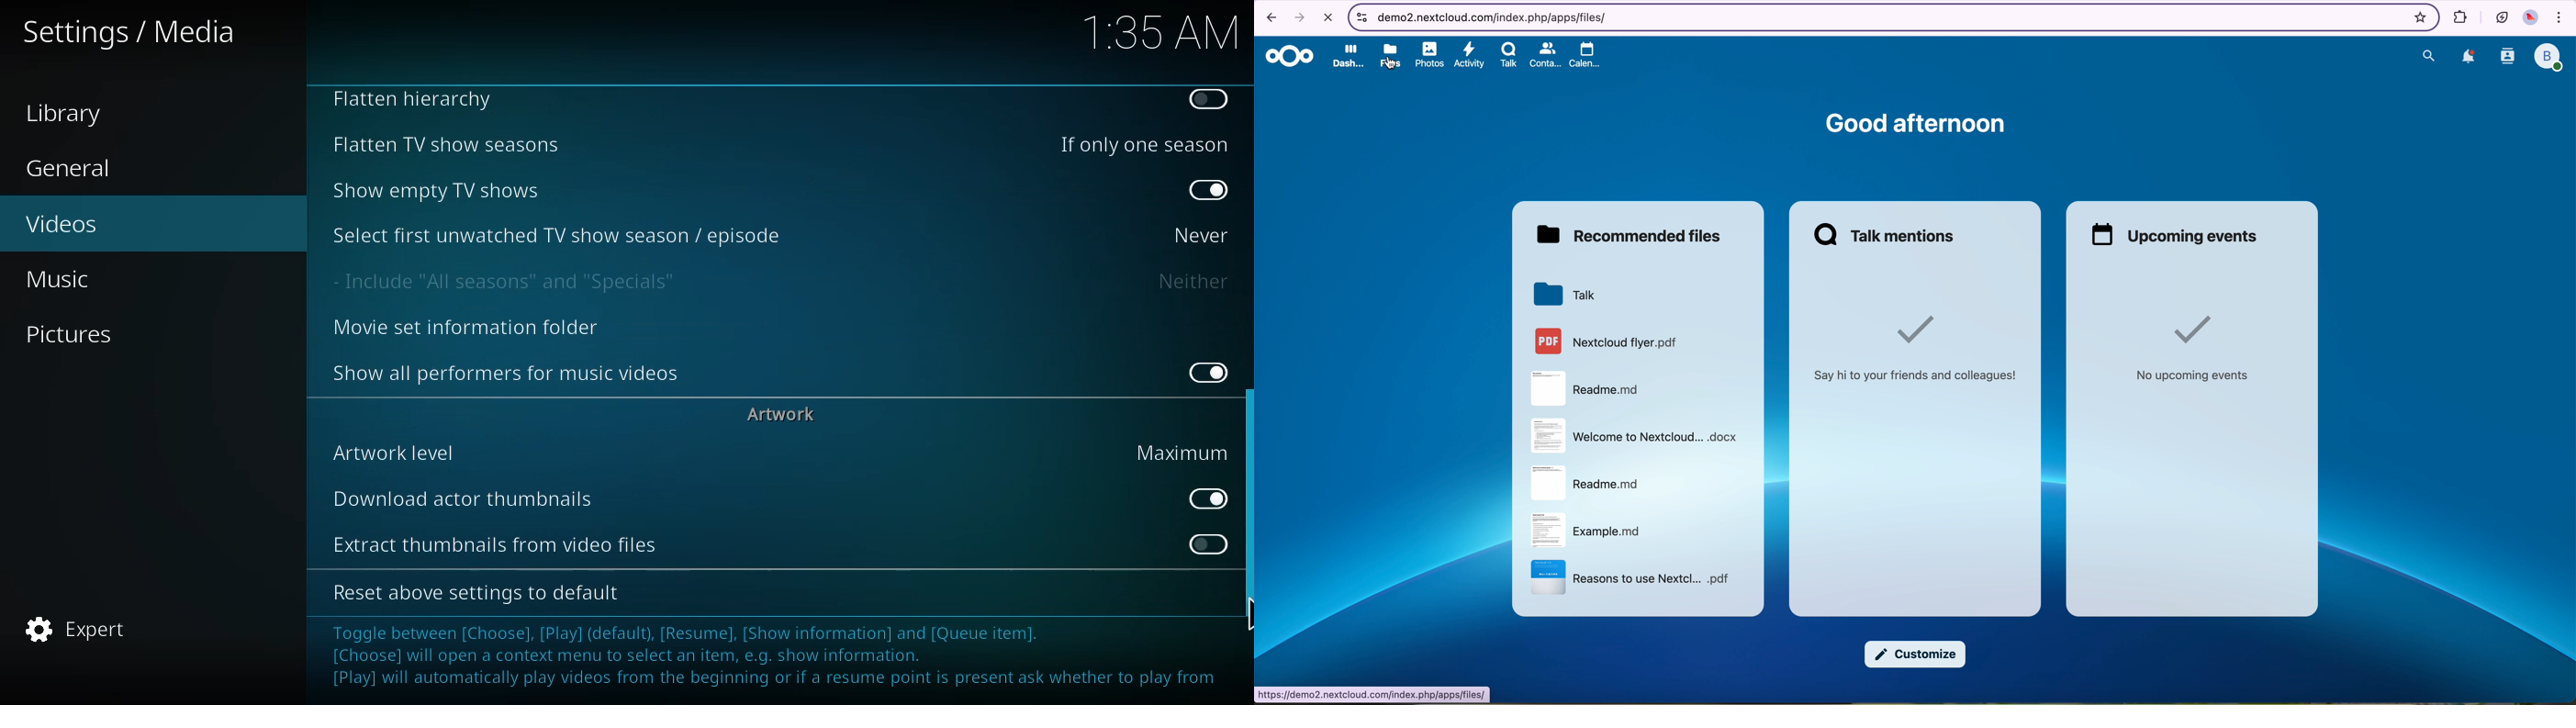  Describe the element at coordinates (440, 190) in the screenshot. I see `show empty tv shows` at that location.